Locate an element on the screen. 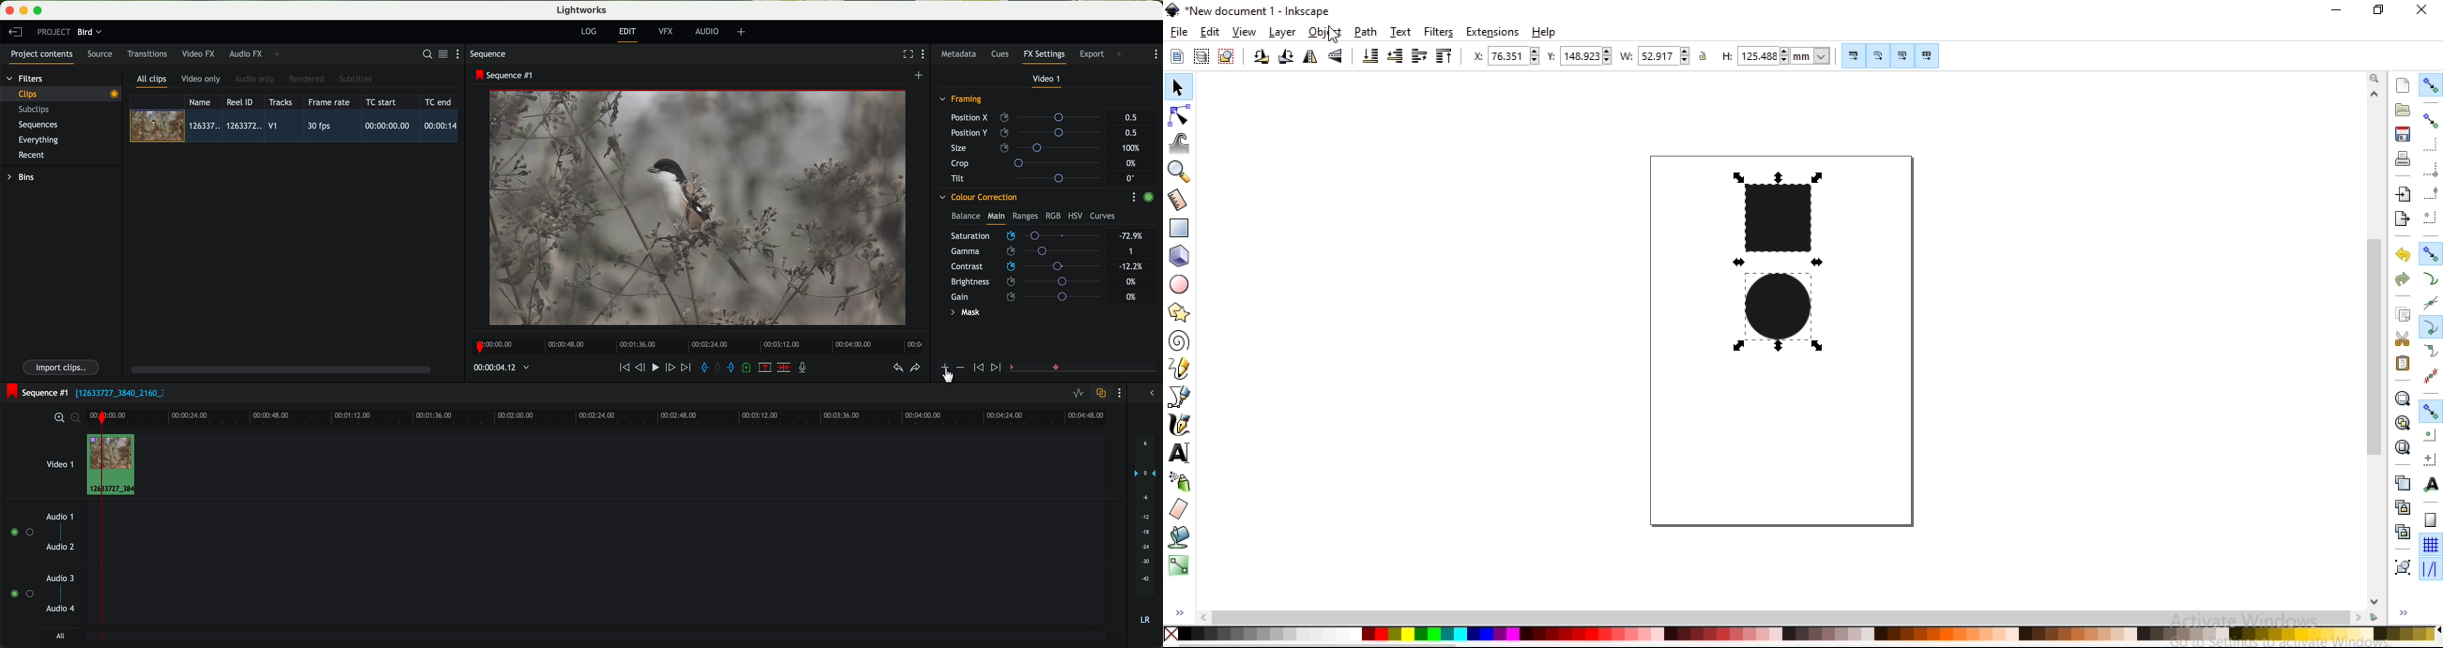  zoom is located at coordinates (2377, 79).